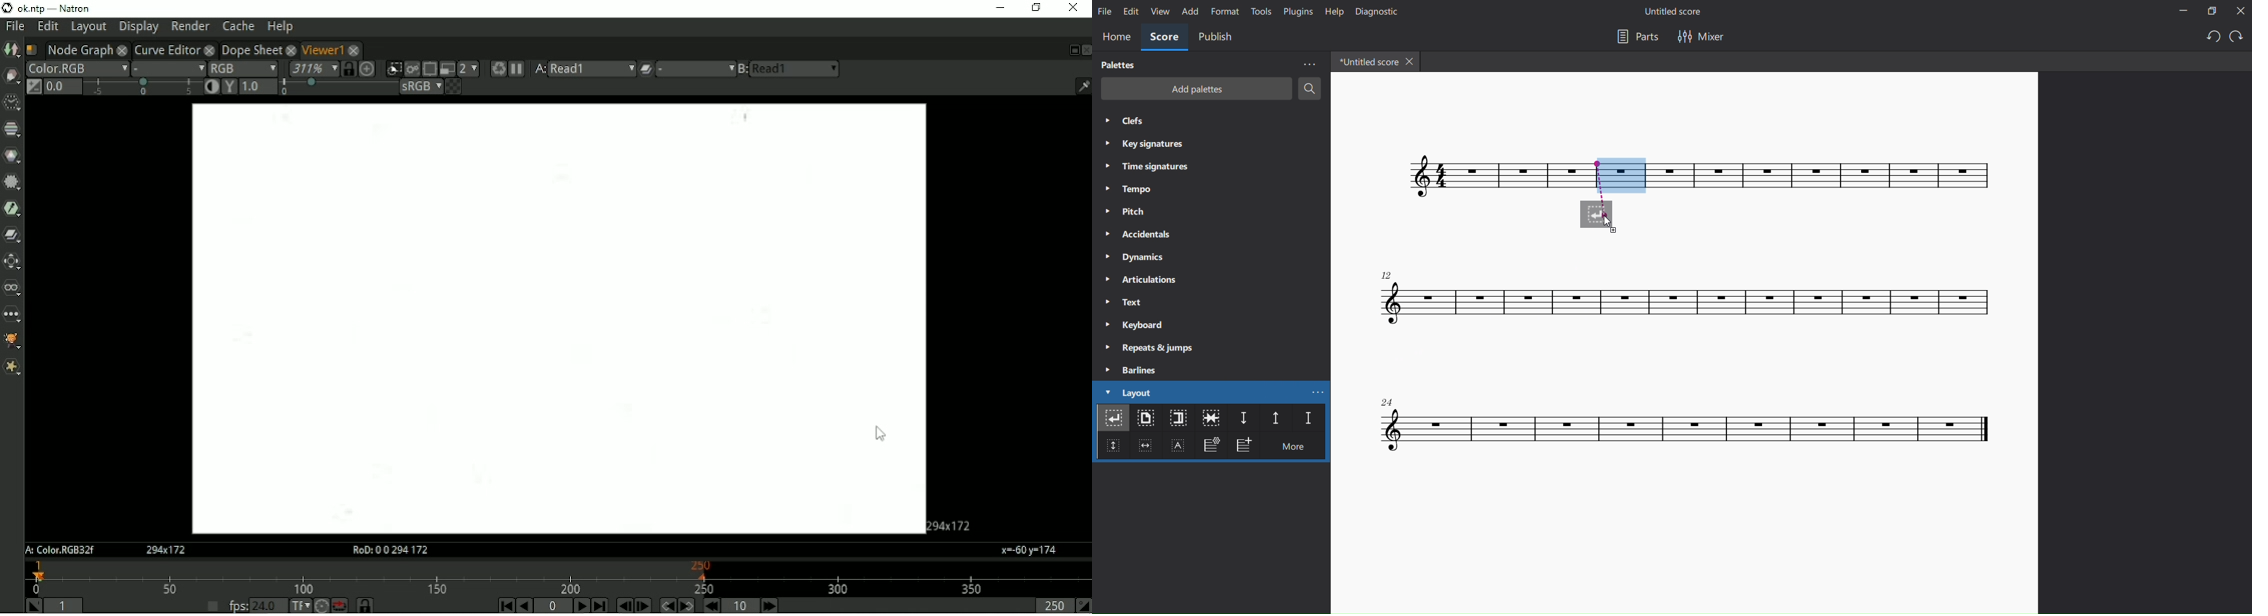 This screenshot has width=2268, height=616. Describe the element at coordinates (1177, 419) in the screenshot. I see `section break` at that location.